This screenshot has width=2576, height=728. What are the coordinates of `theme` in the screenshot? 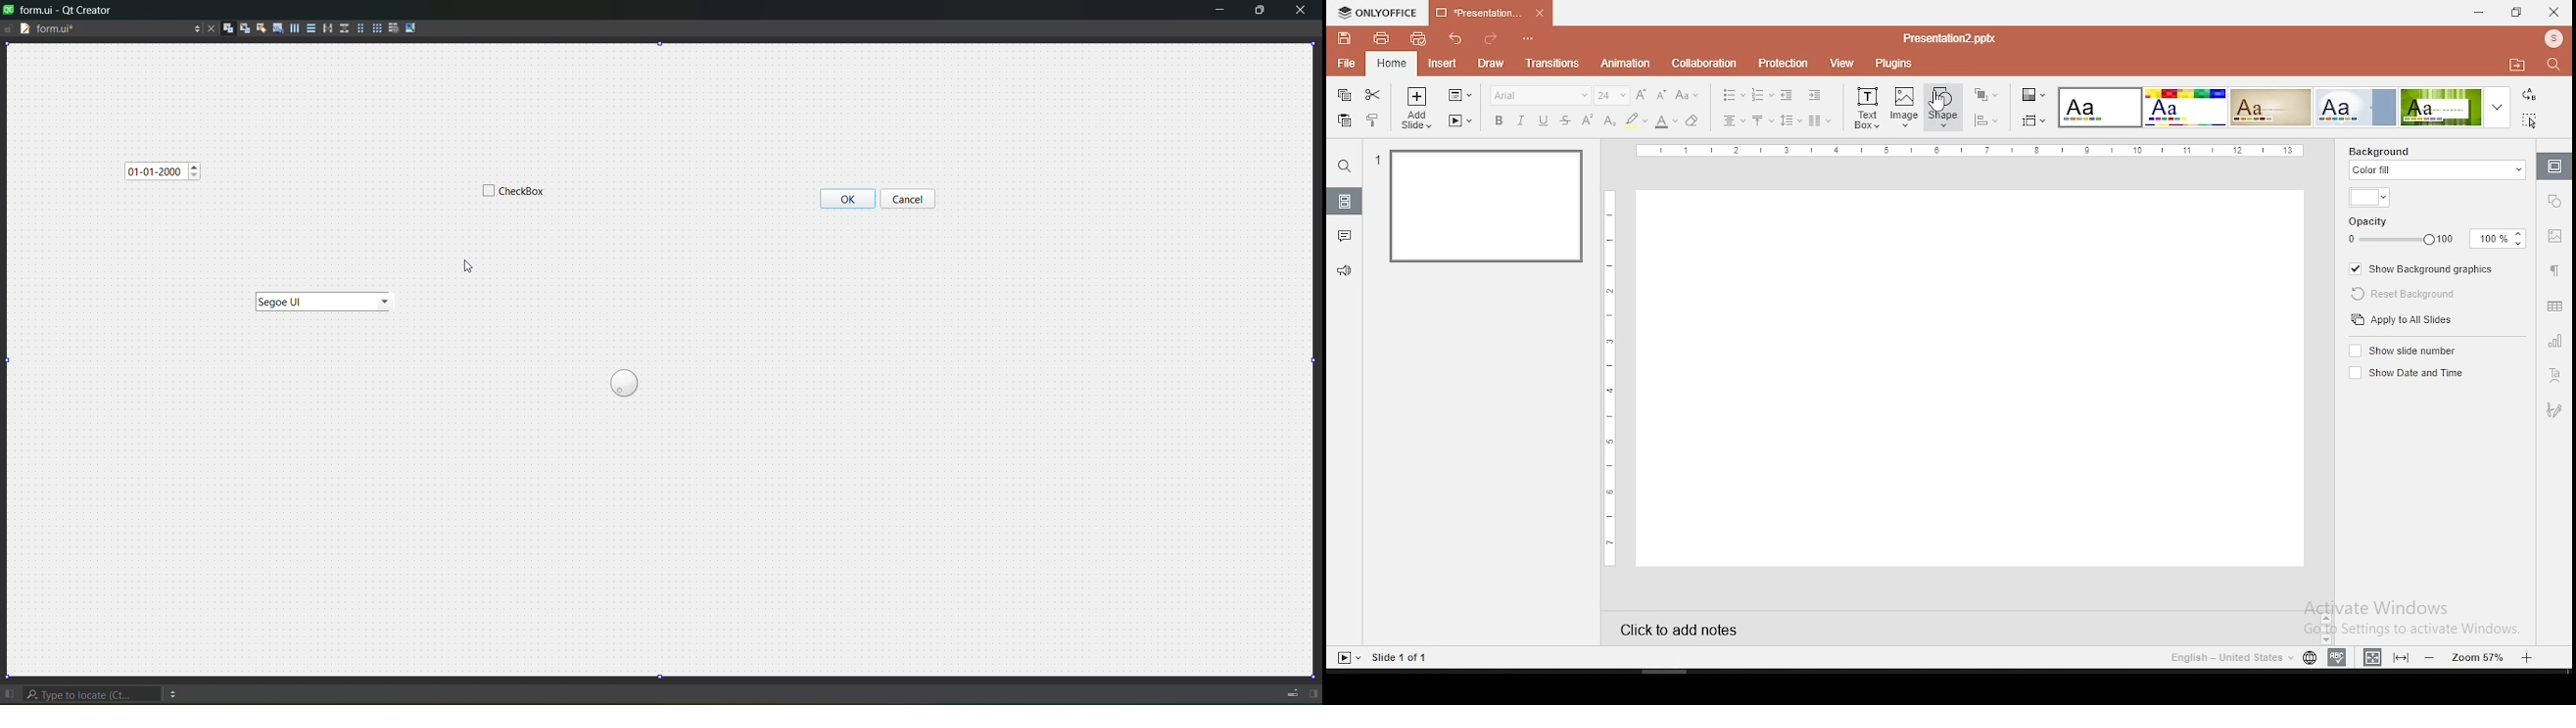 It's located at (2101, 109).